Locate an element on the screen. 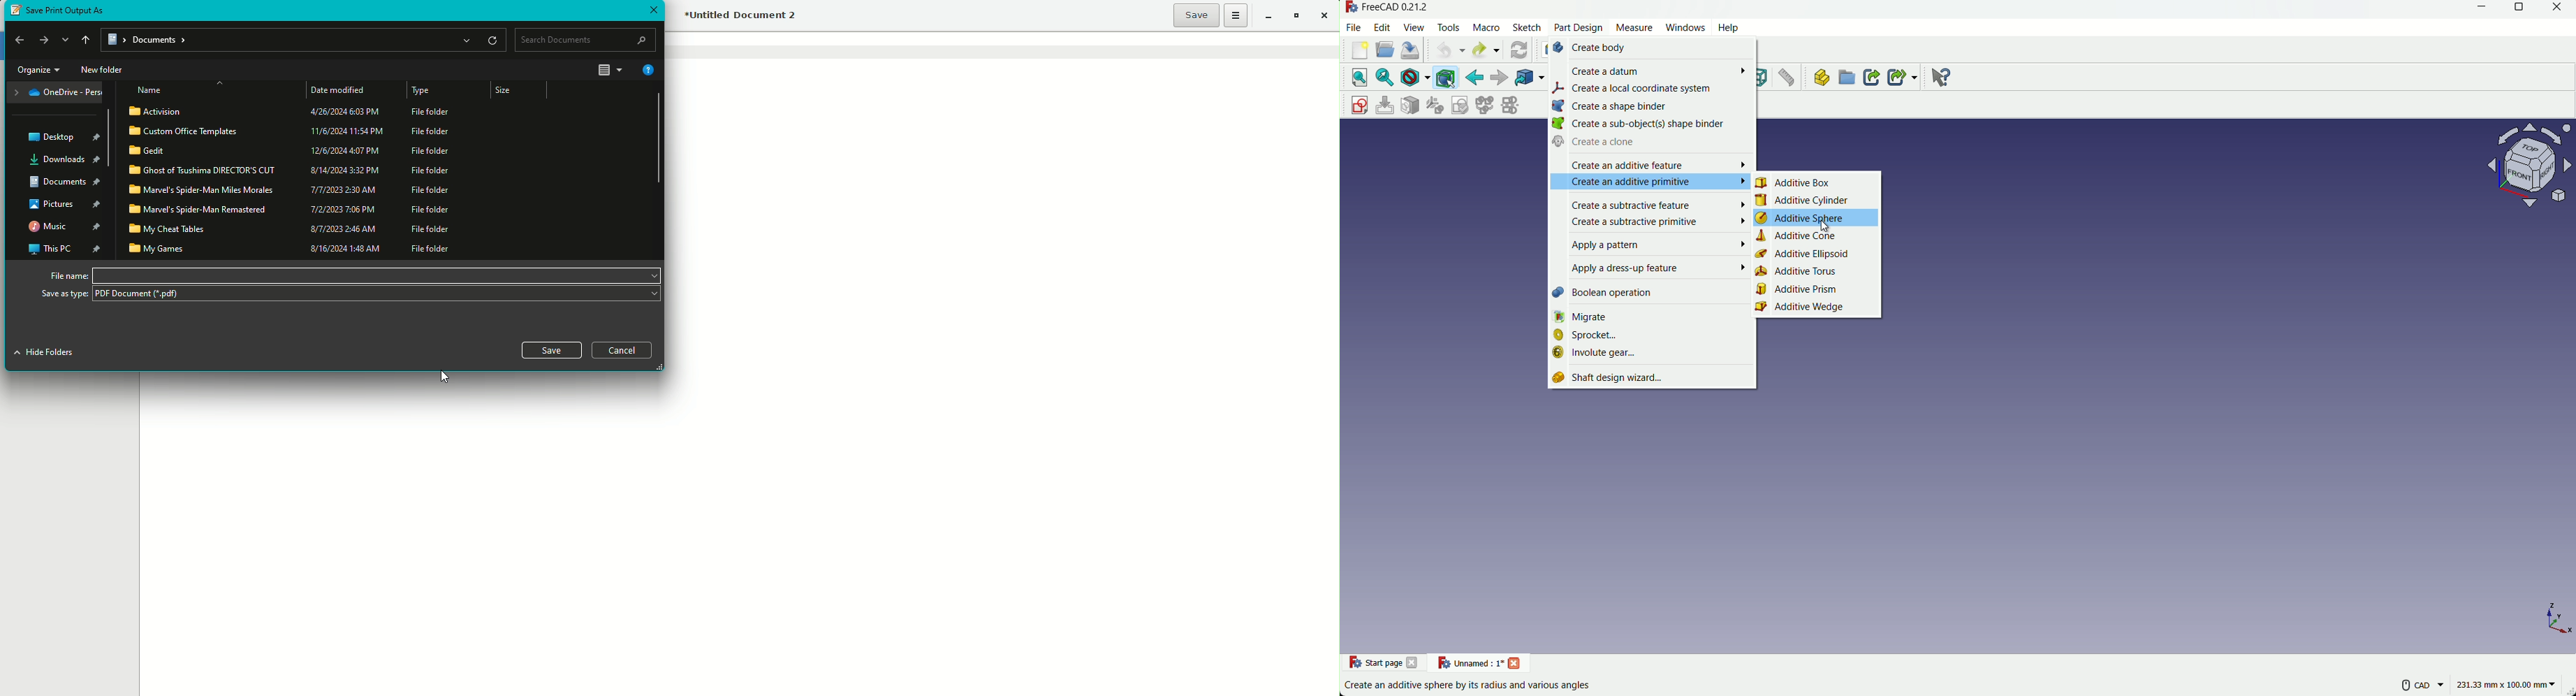 Image resolution: width=2576 pixels, height=700 pixels. minimize is located at coordinates (2481, 7).